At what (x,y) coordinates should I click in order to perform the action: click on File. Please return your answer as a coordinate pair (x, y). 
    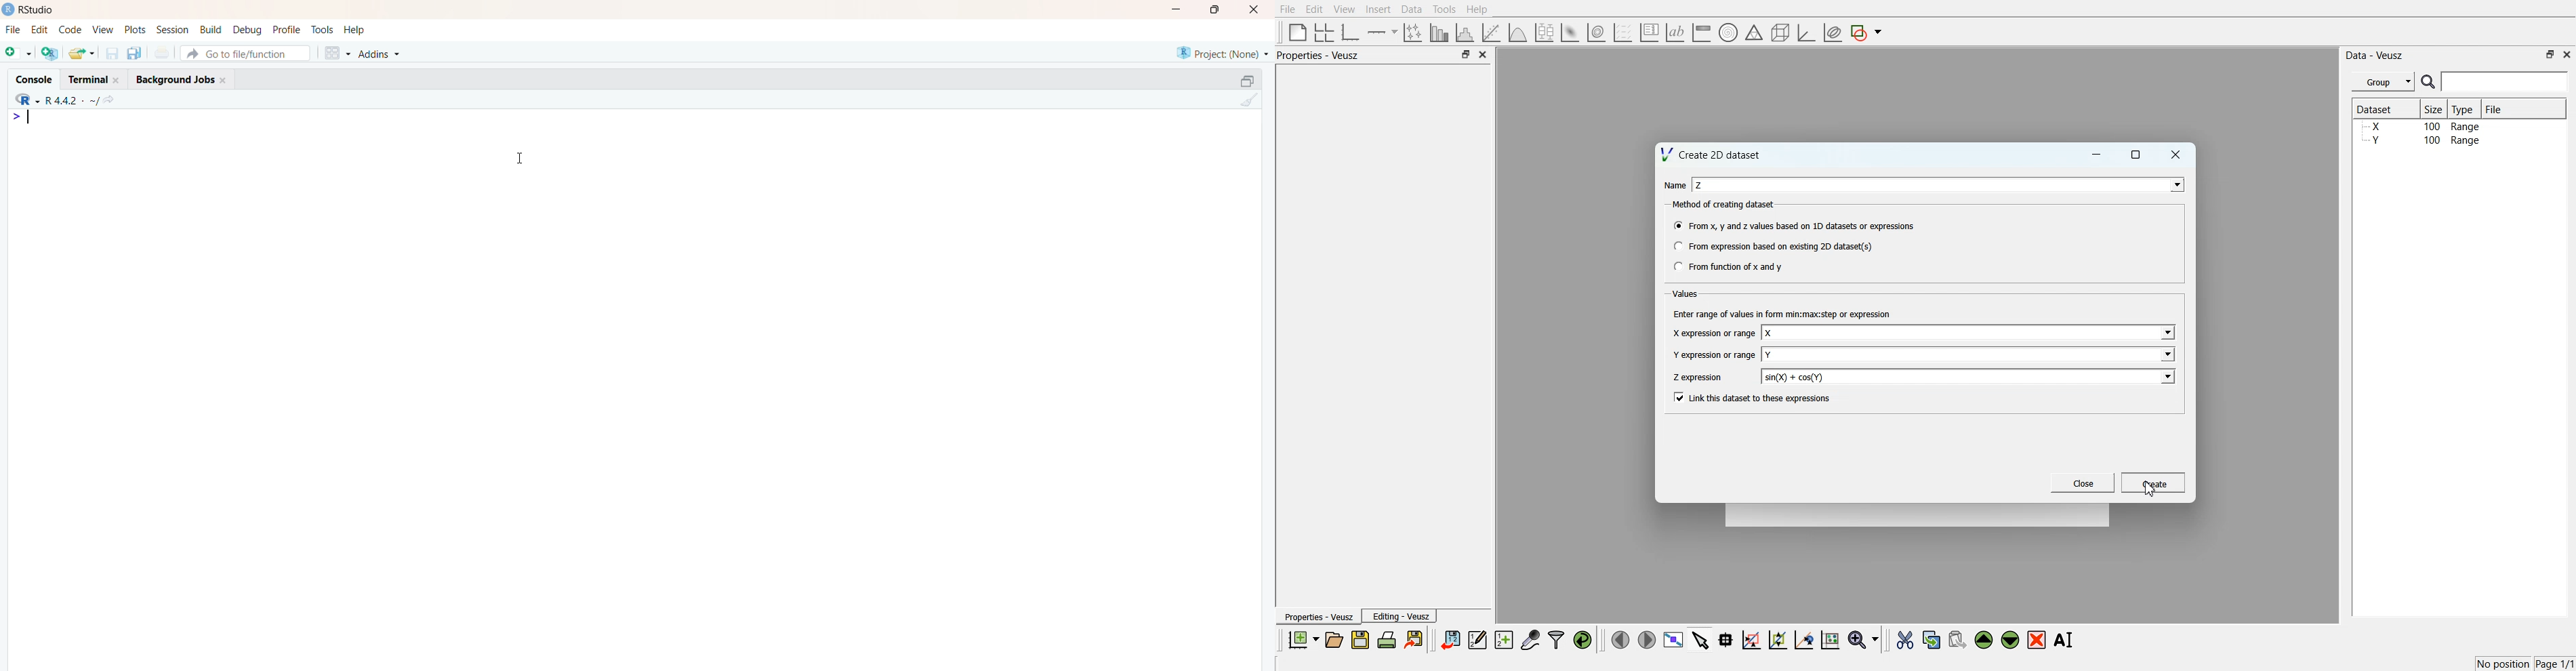
    Looking at the image, I should click on (1288, 9).